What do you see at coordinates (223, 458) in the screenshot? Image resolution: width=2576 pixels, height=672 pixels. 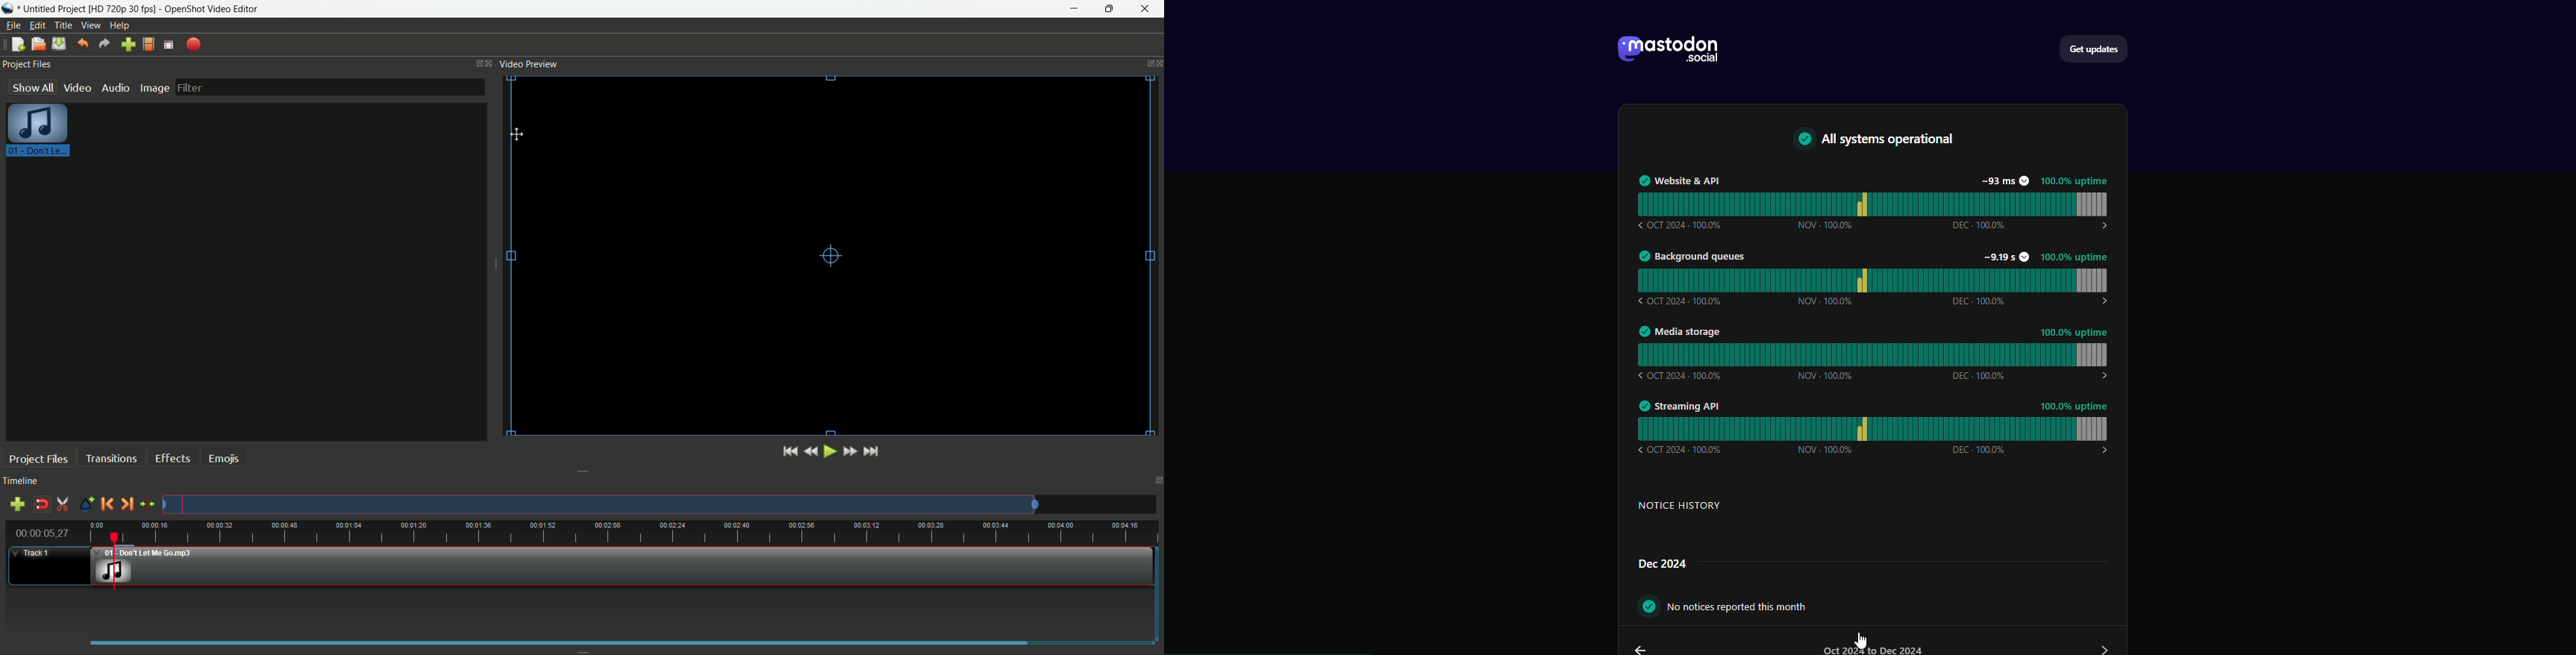 I see `emojis` at bounding box center [223, 458].